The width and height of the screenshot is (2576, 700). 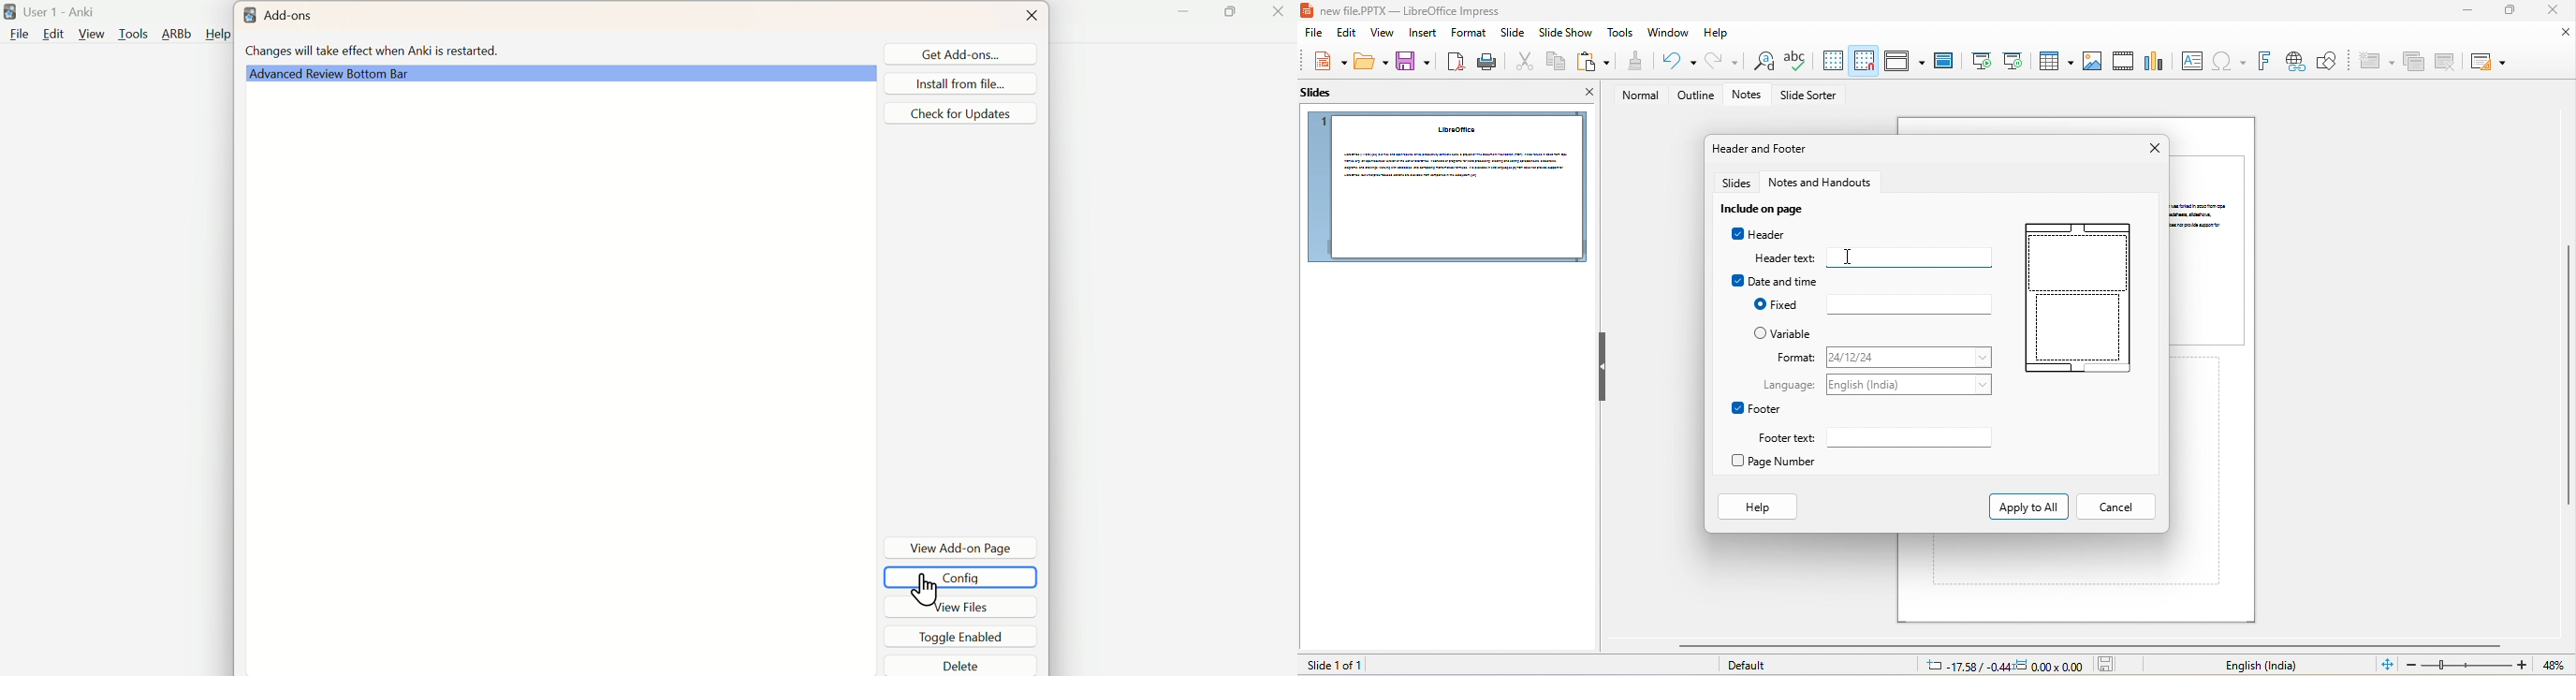 What do you see at coordinates (1750, 96) in the screenshot?
I see `notes` at bounding box center [1750, 96].